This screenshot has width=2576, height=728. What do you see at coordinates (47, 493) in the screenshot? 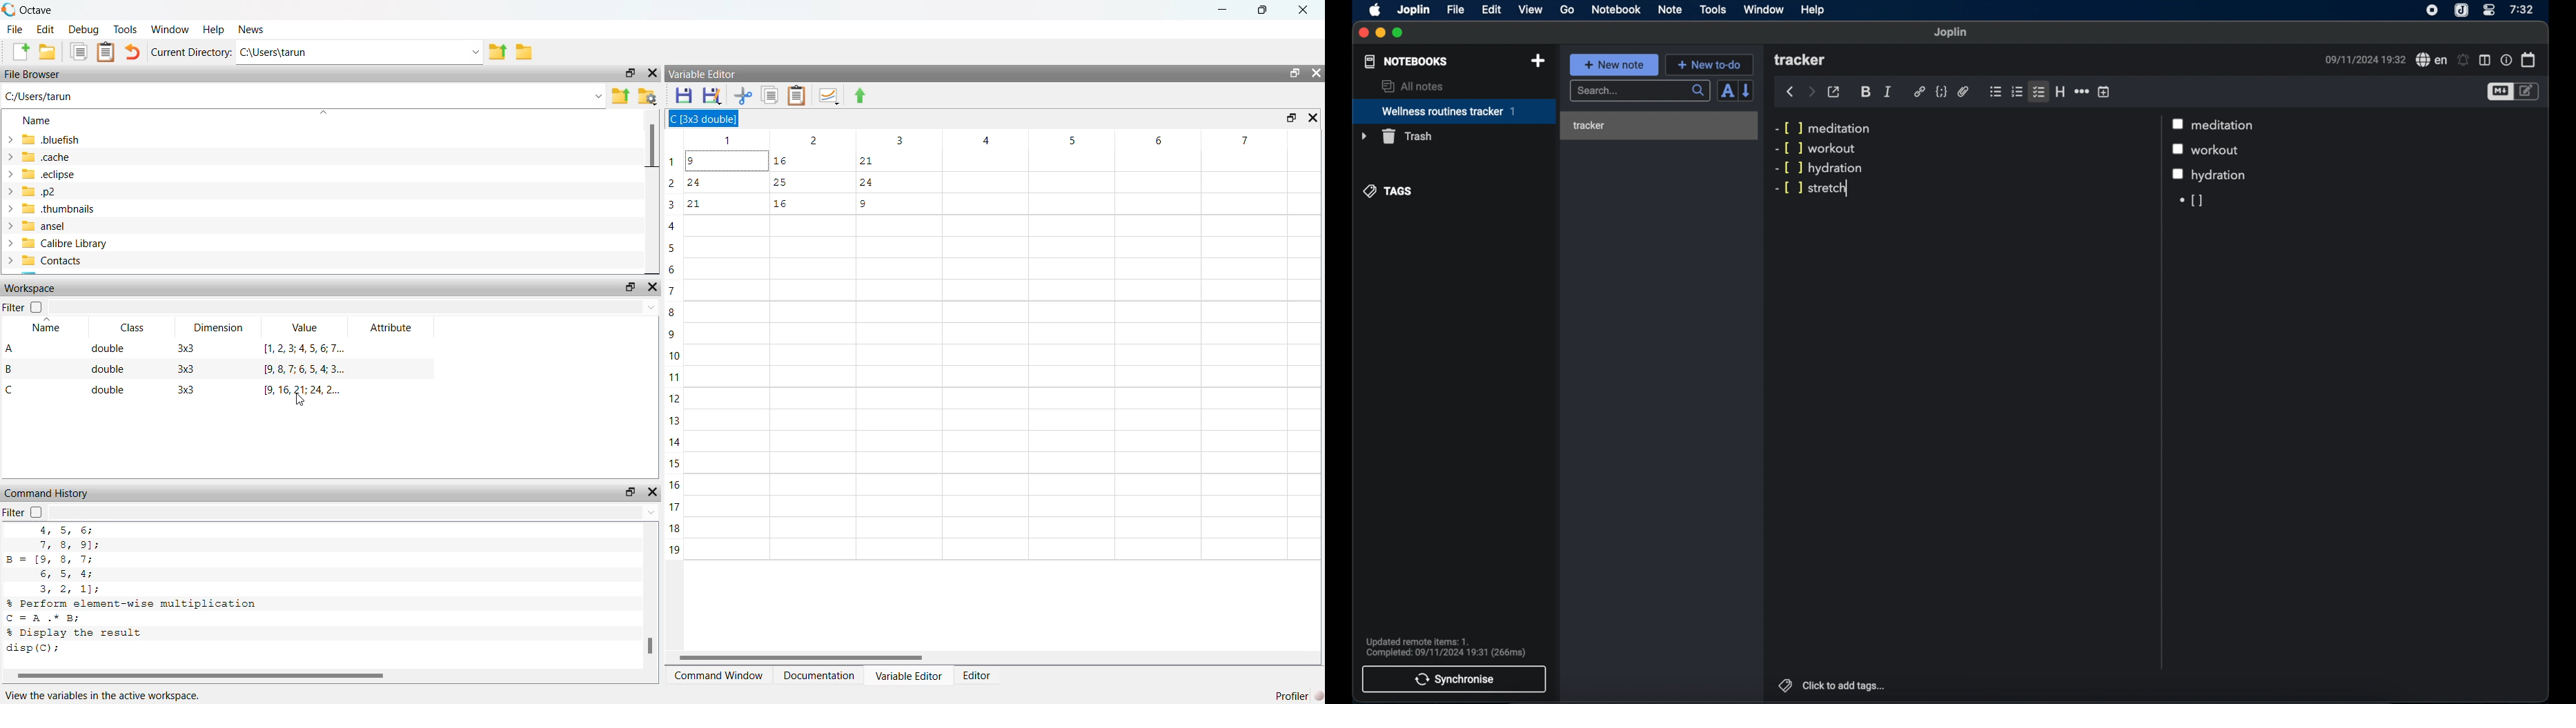
I see `Command History` at bounding box center [47, 493].